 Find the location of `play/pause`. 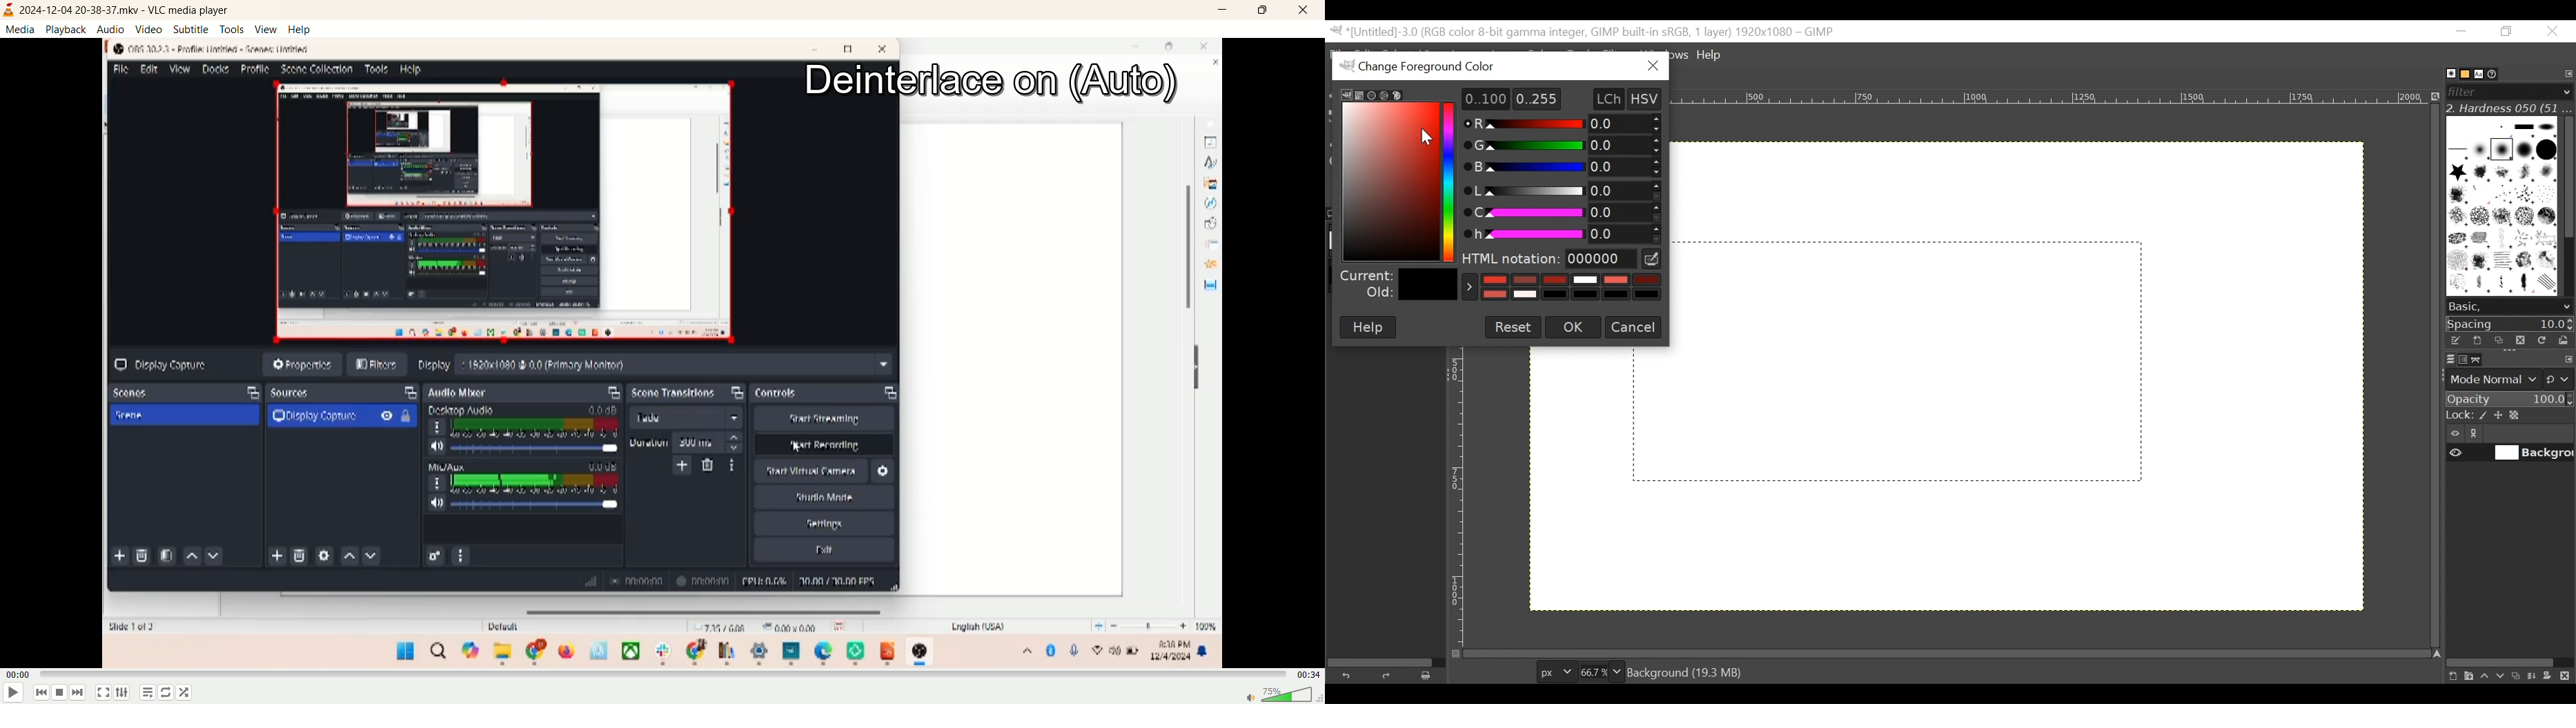

play/pause is located at coordinates (12, 694).